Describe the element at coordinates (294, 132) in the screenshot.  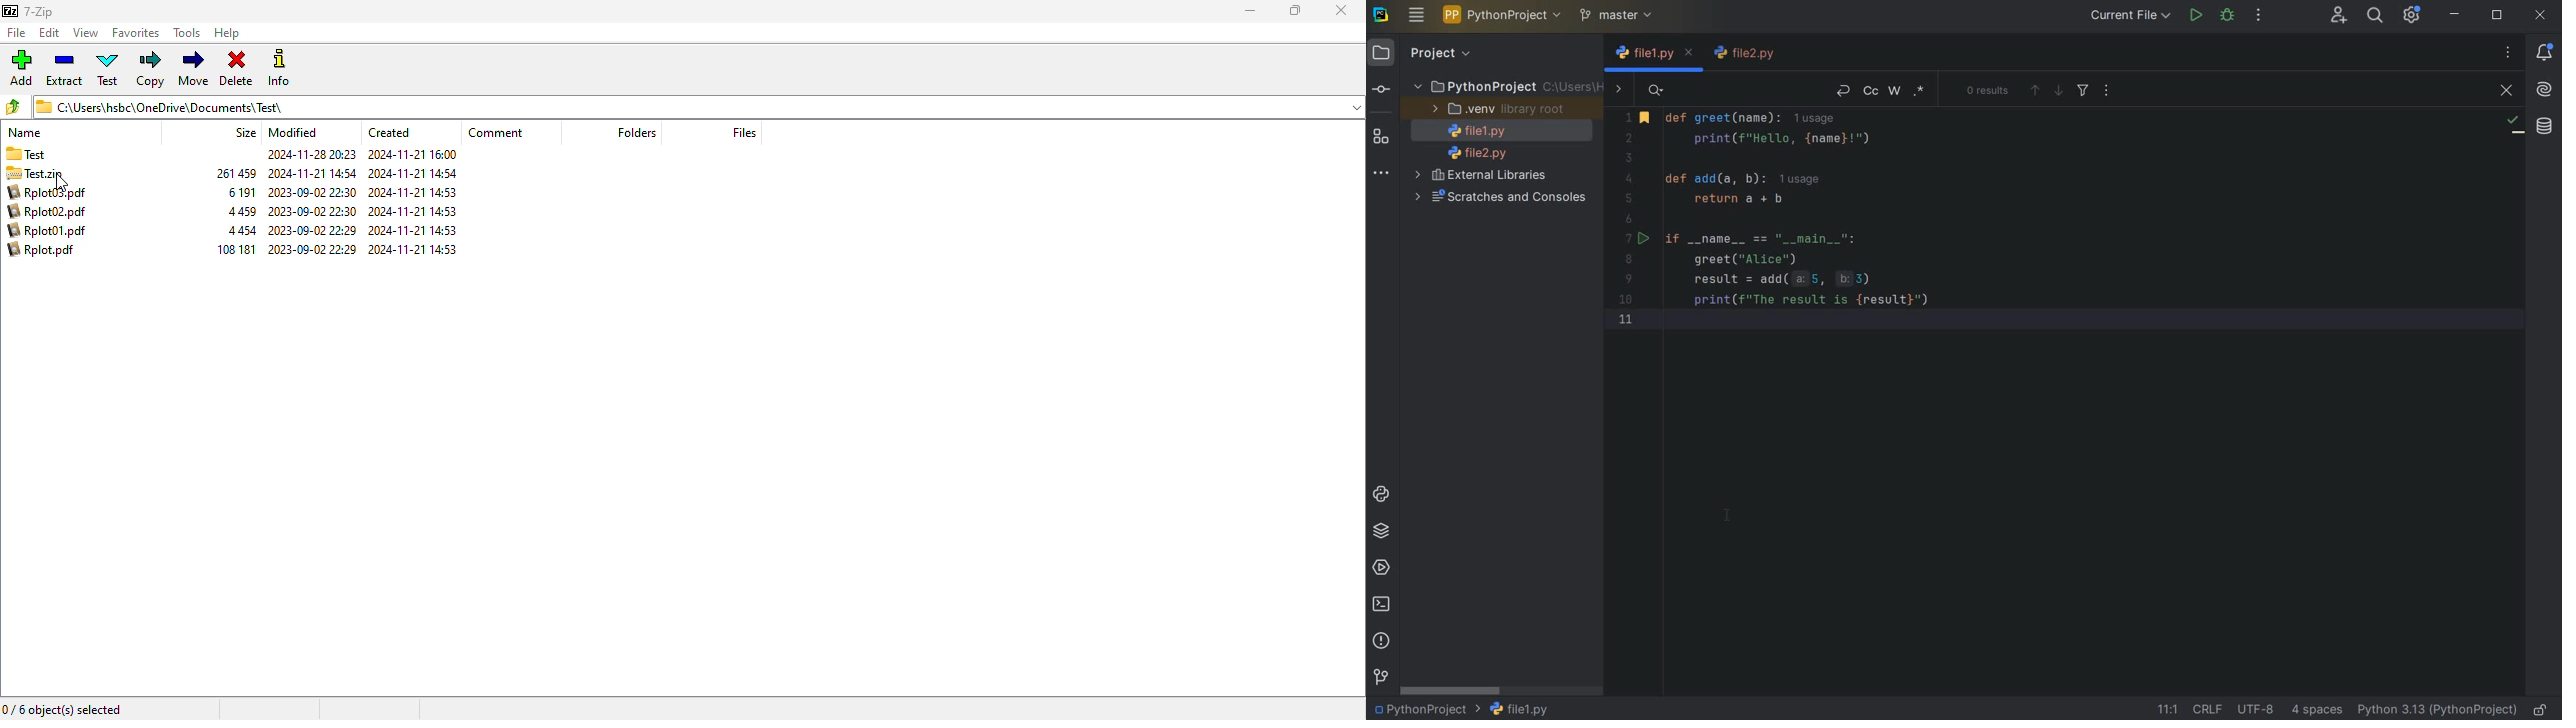
I see `modified` at that location.